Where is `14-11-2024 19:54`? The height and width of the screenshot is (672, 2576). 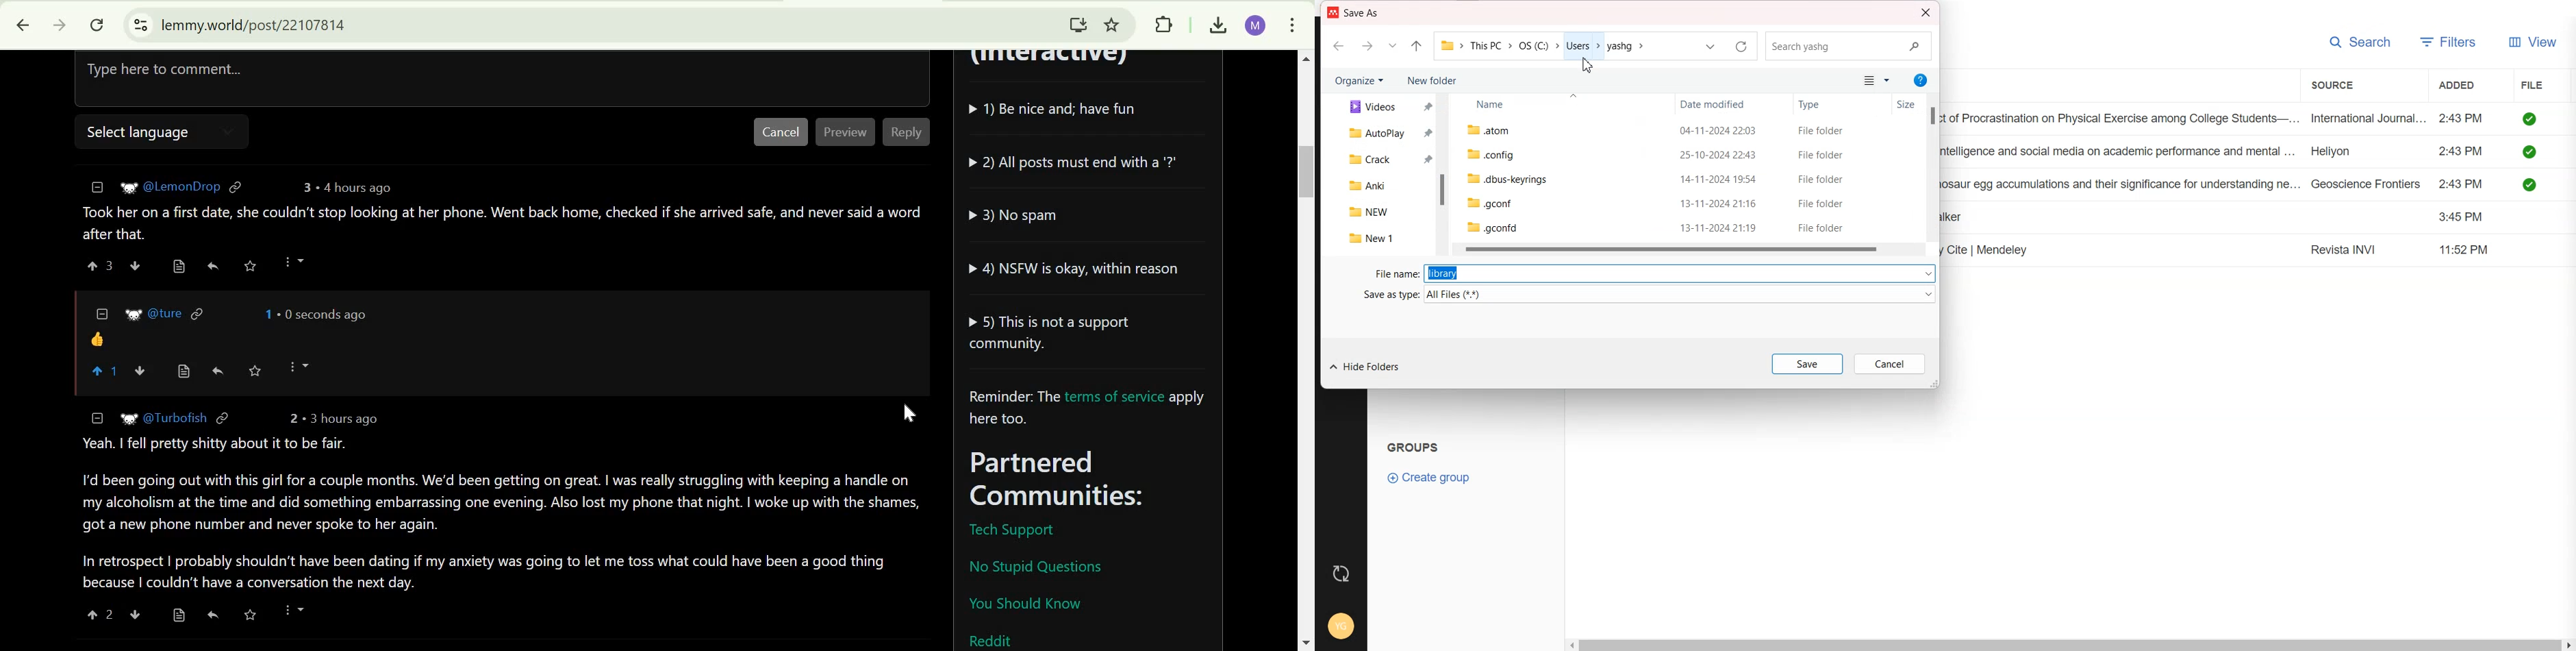 14-11-2024 19:54 is located at coordinates (1722, 179).